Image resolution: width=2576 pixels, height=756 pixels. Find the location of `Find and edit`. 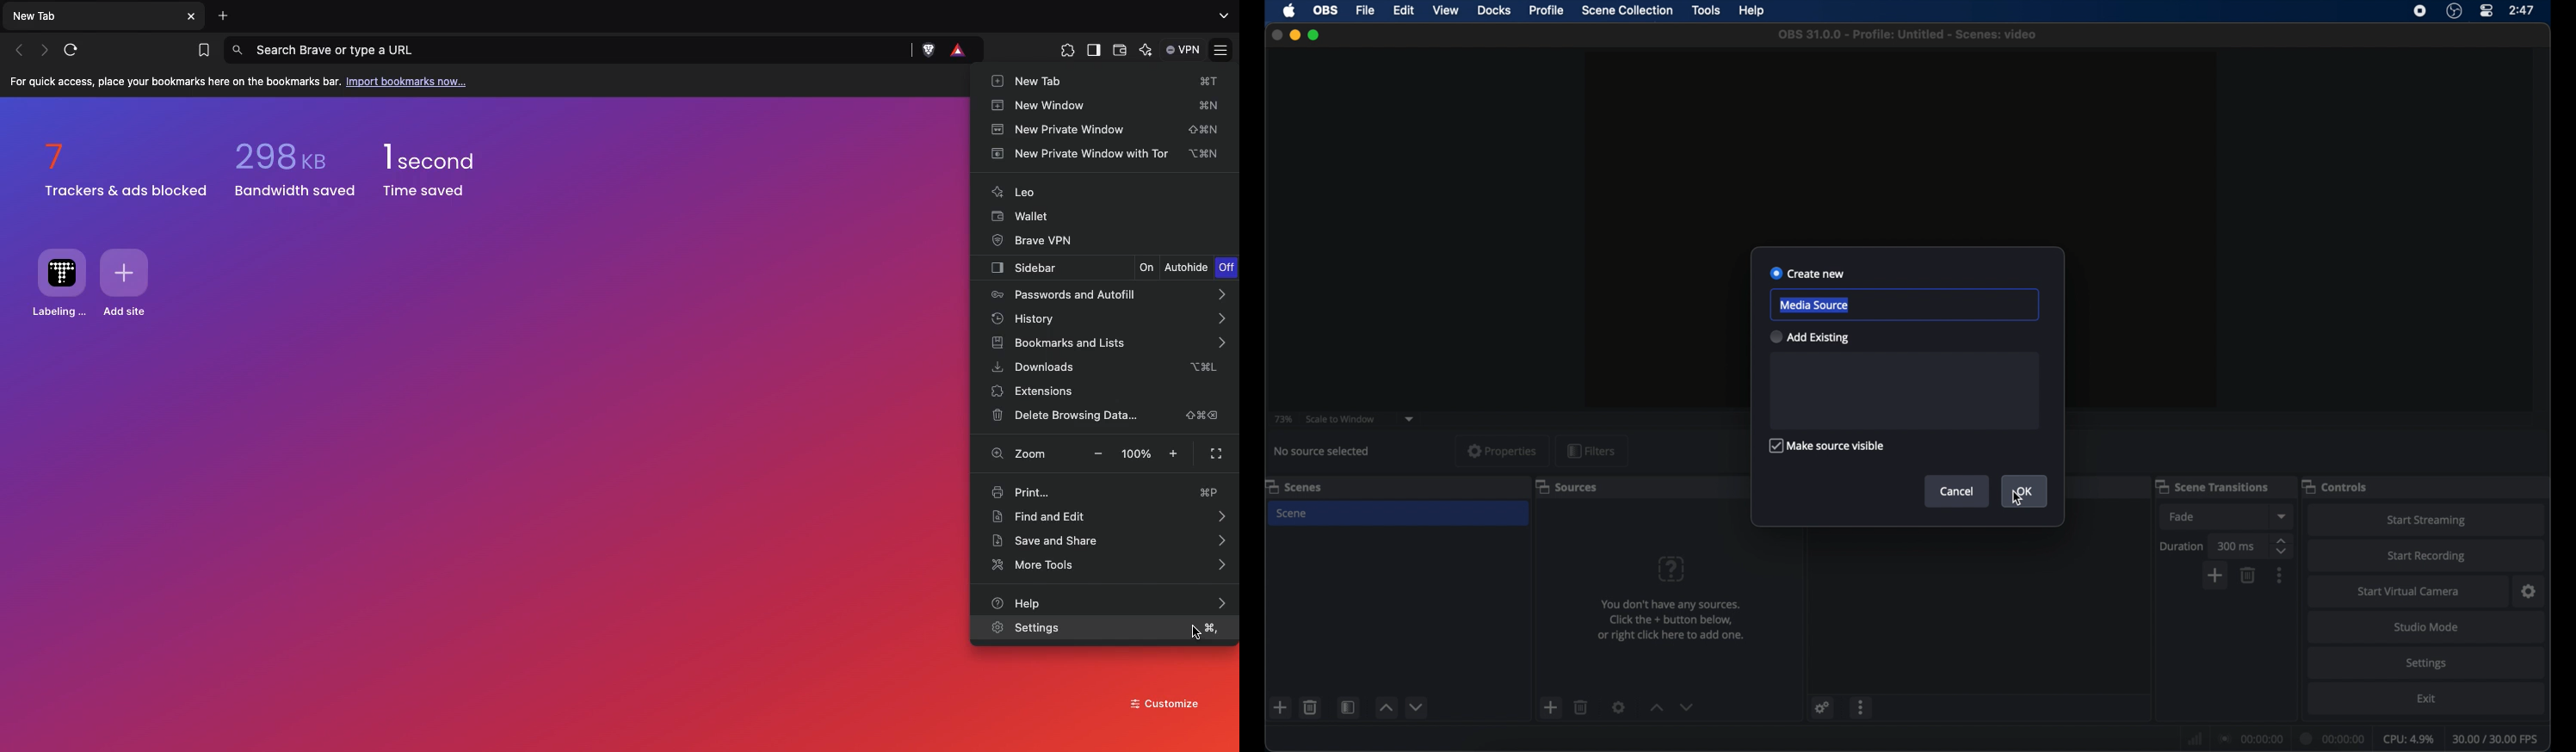

Find and edit is located at coordinates (1098, 515).